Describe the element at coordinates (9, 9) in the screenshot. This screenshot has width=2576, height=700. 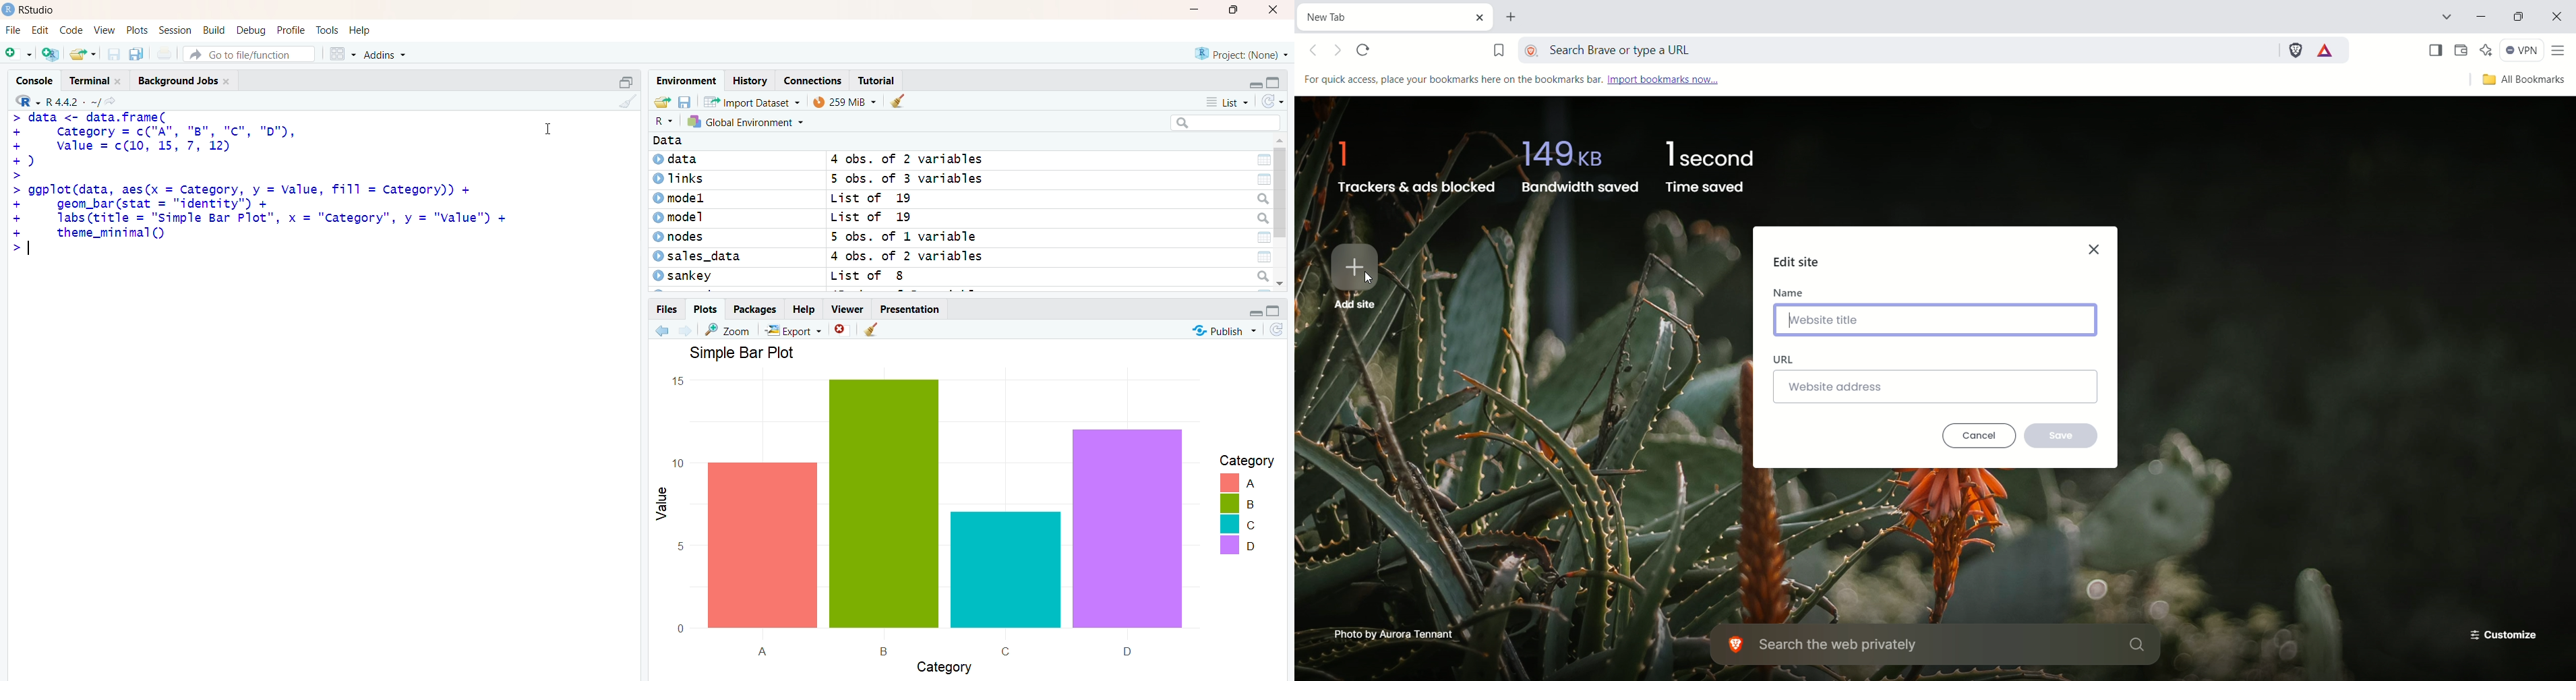
I see `logo` at that location.